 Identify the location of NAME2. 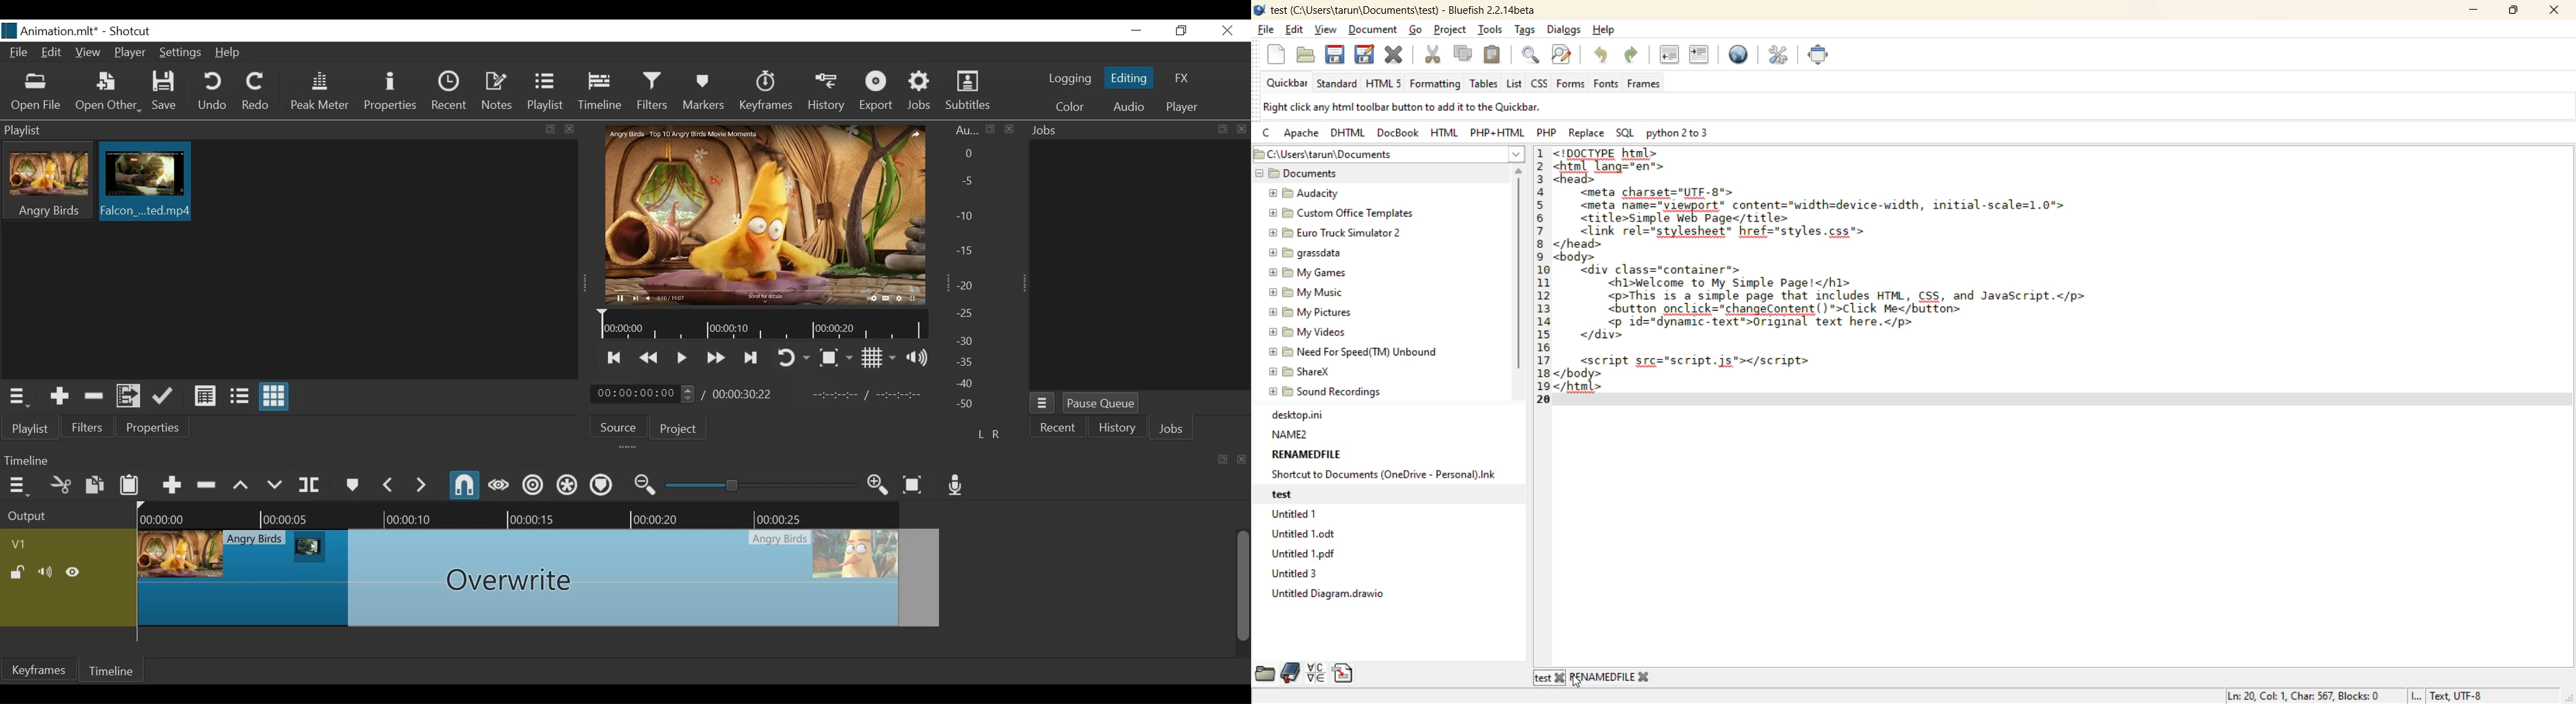
(1291, 431).